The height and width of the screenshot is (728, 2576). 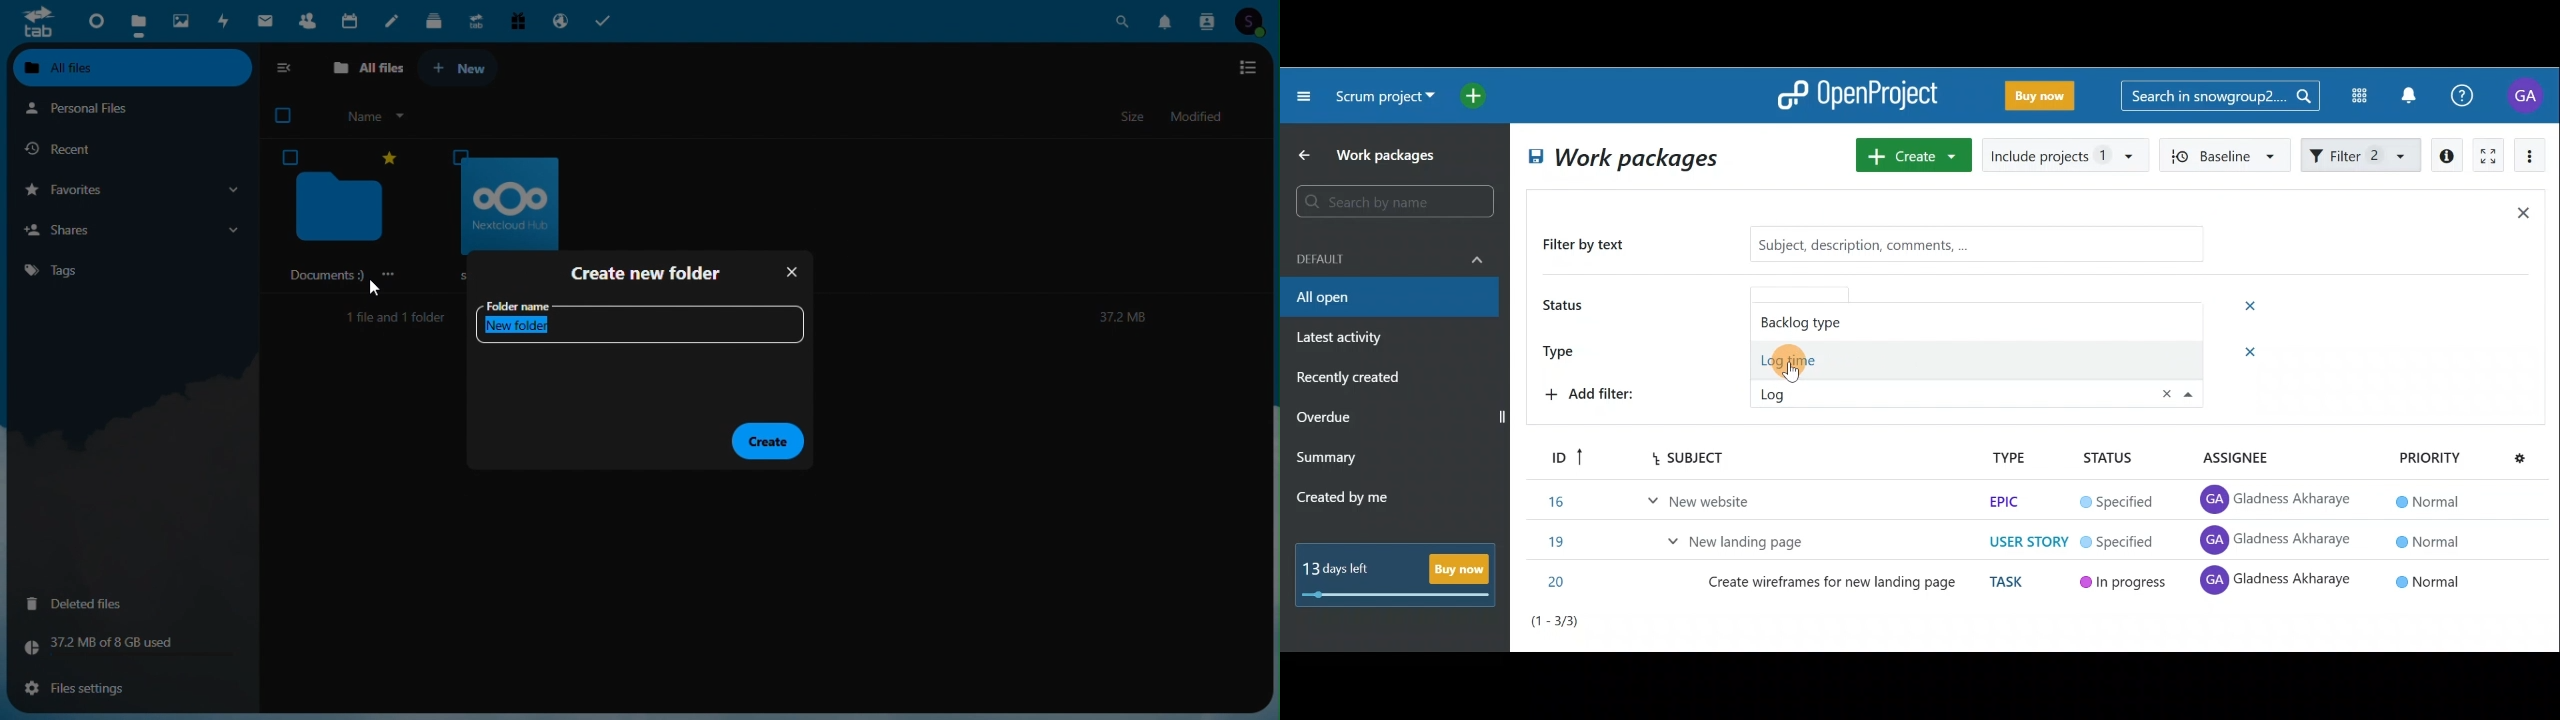 What do you see at coordinates (364, 66) in the screenshot?
I see `All files` at bounding box center [364, 66].